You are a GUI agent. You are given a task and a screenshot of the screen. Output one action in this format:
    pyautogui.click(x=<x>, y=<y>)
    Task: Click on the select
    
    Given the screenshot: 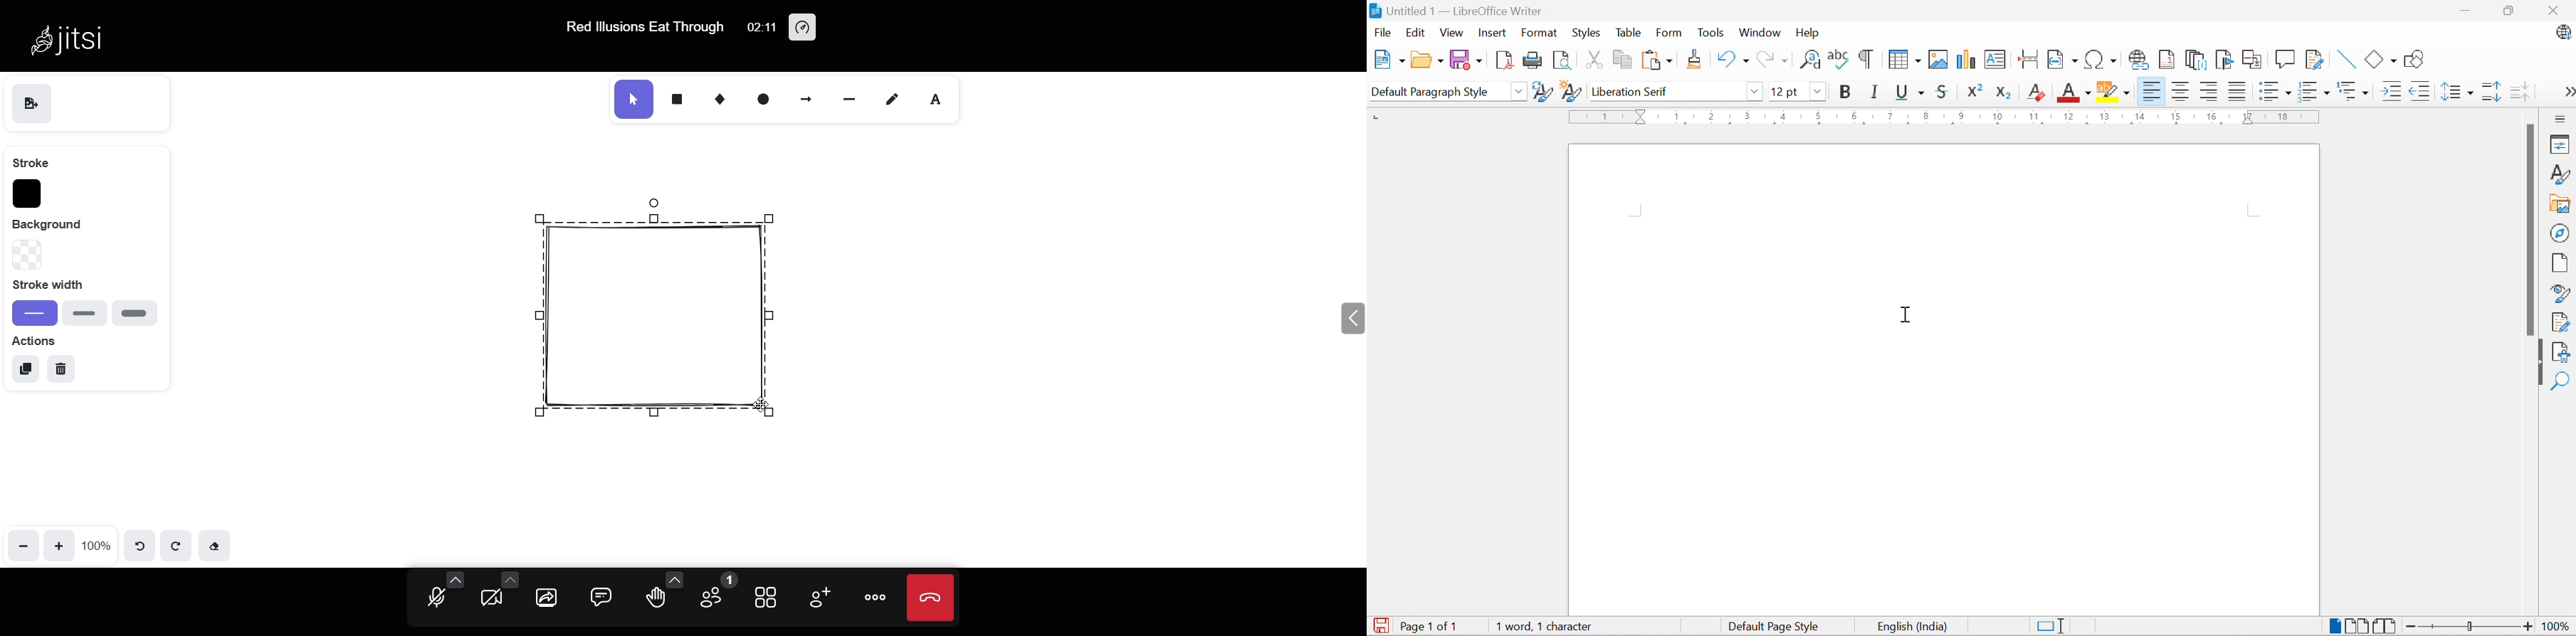 What is the action you would take?
    pyautogui.click(x=629, y=97)
    